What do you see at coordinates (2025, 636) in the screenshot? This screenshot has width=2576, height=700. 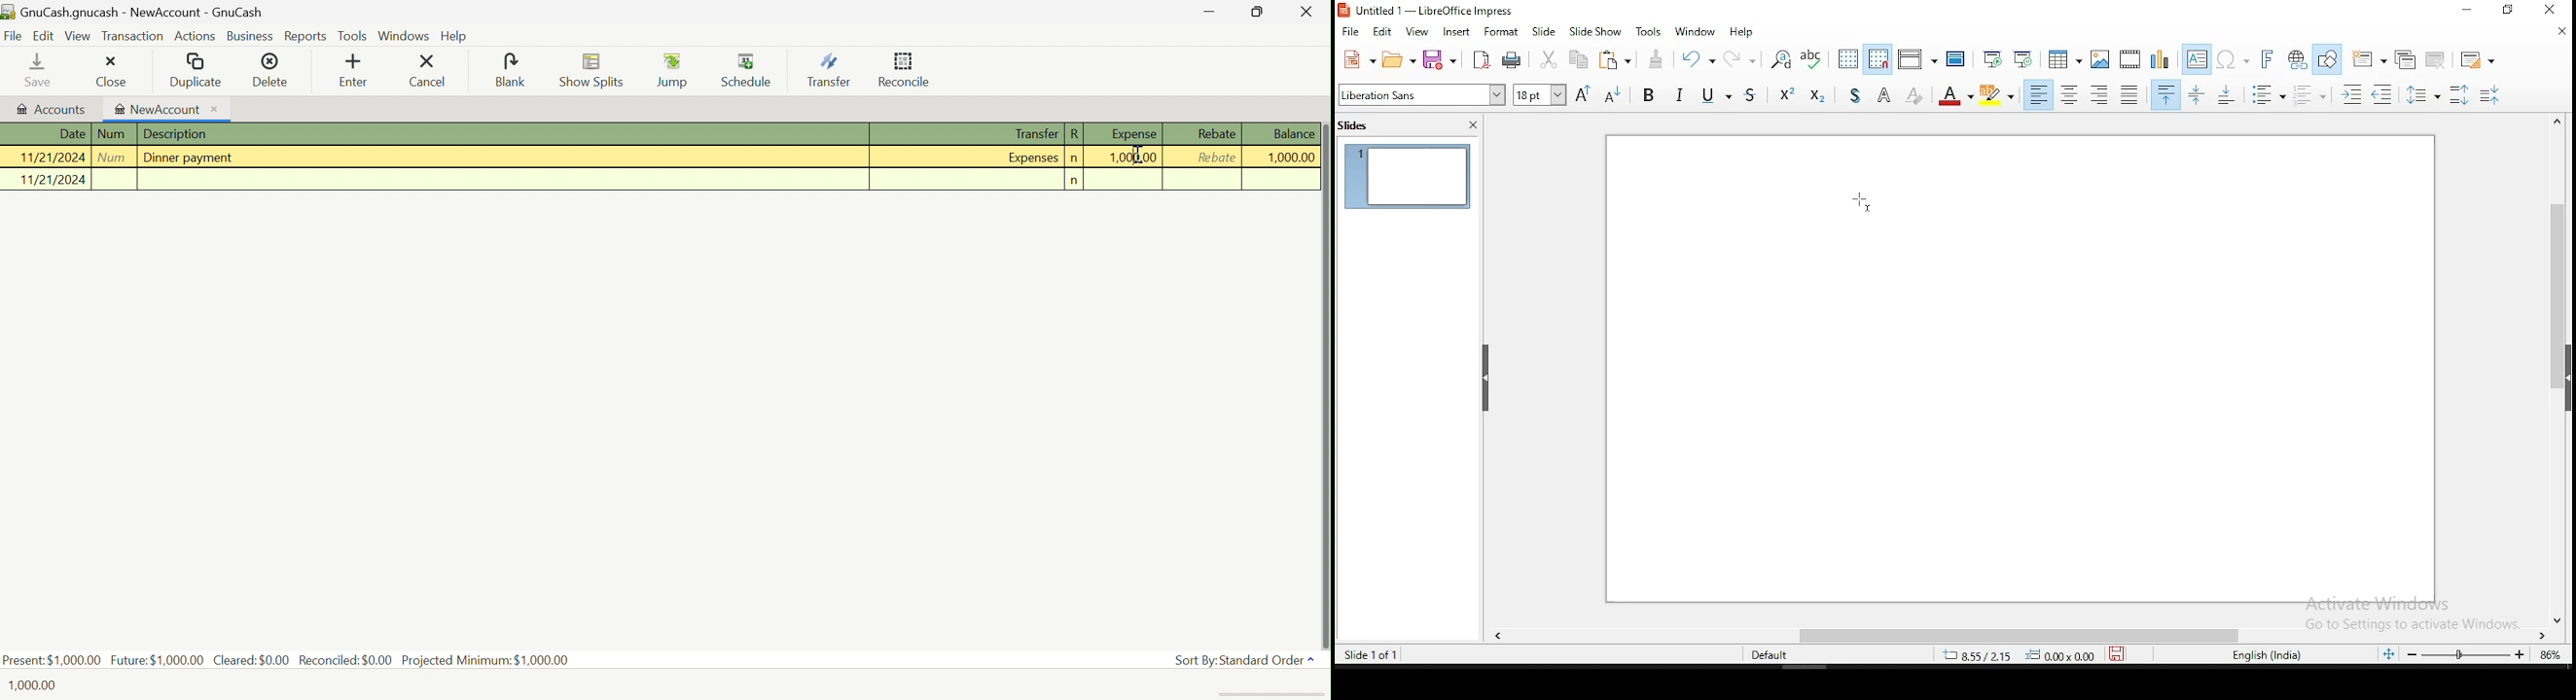 I see `scroll bar` at bounding box center [2025, 636].